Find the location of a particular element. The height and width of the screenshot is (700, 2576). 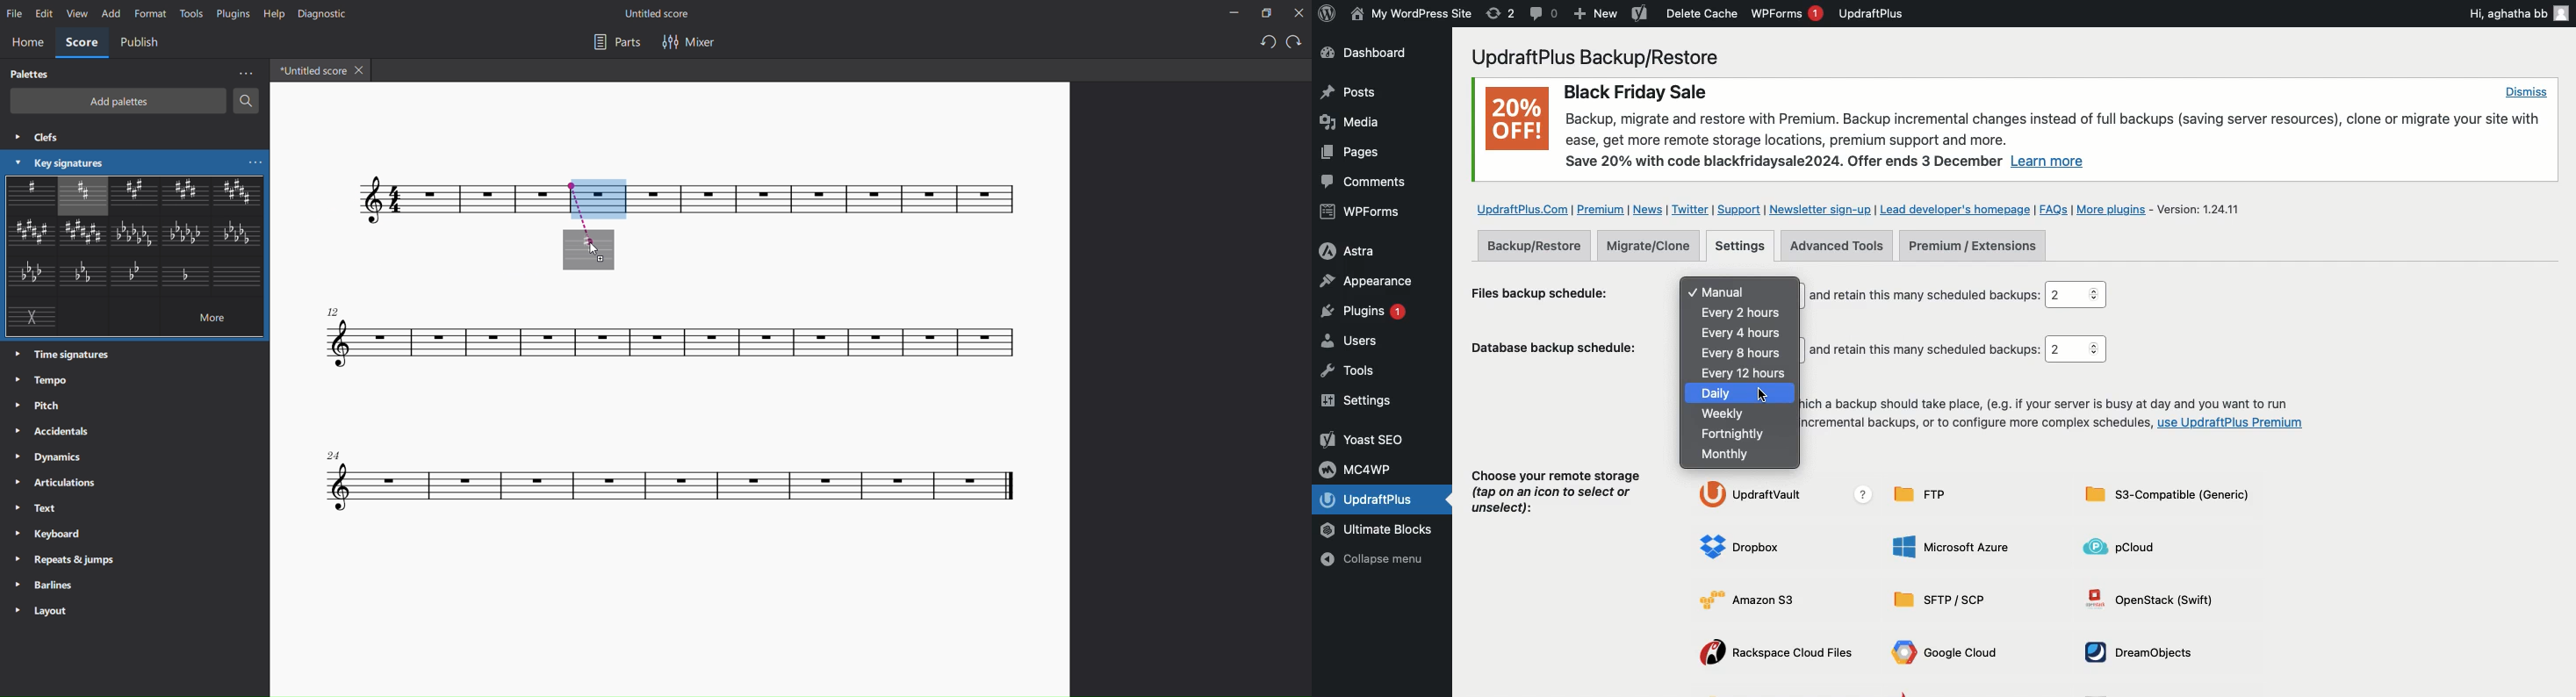

Sftp SCP is located at coordinates (1946, 600).